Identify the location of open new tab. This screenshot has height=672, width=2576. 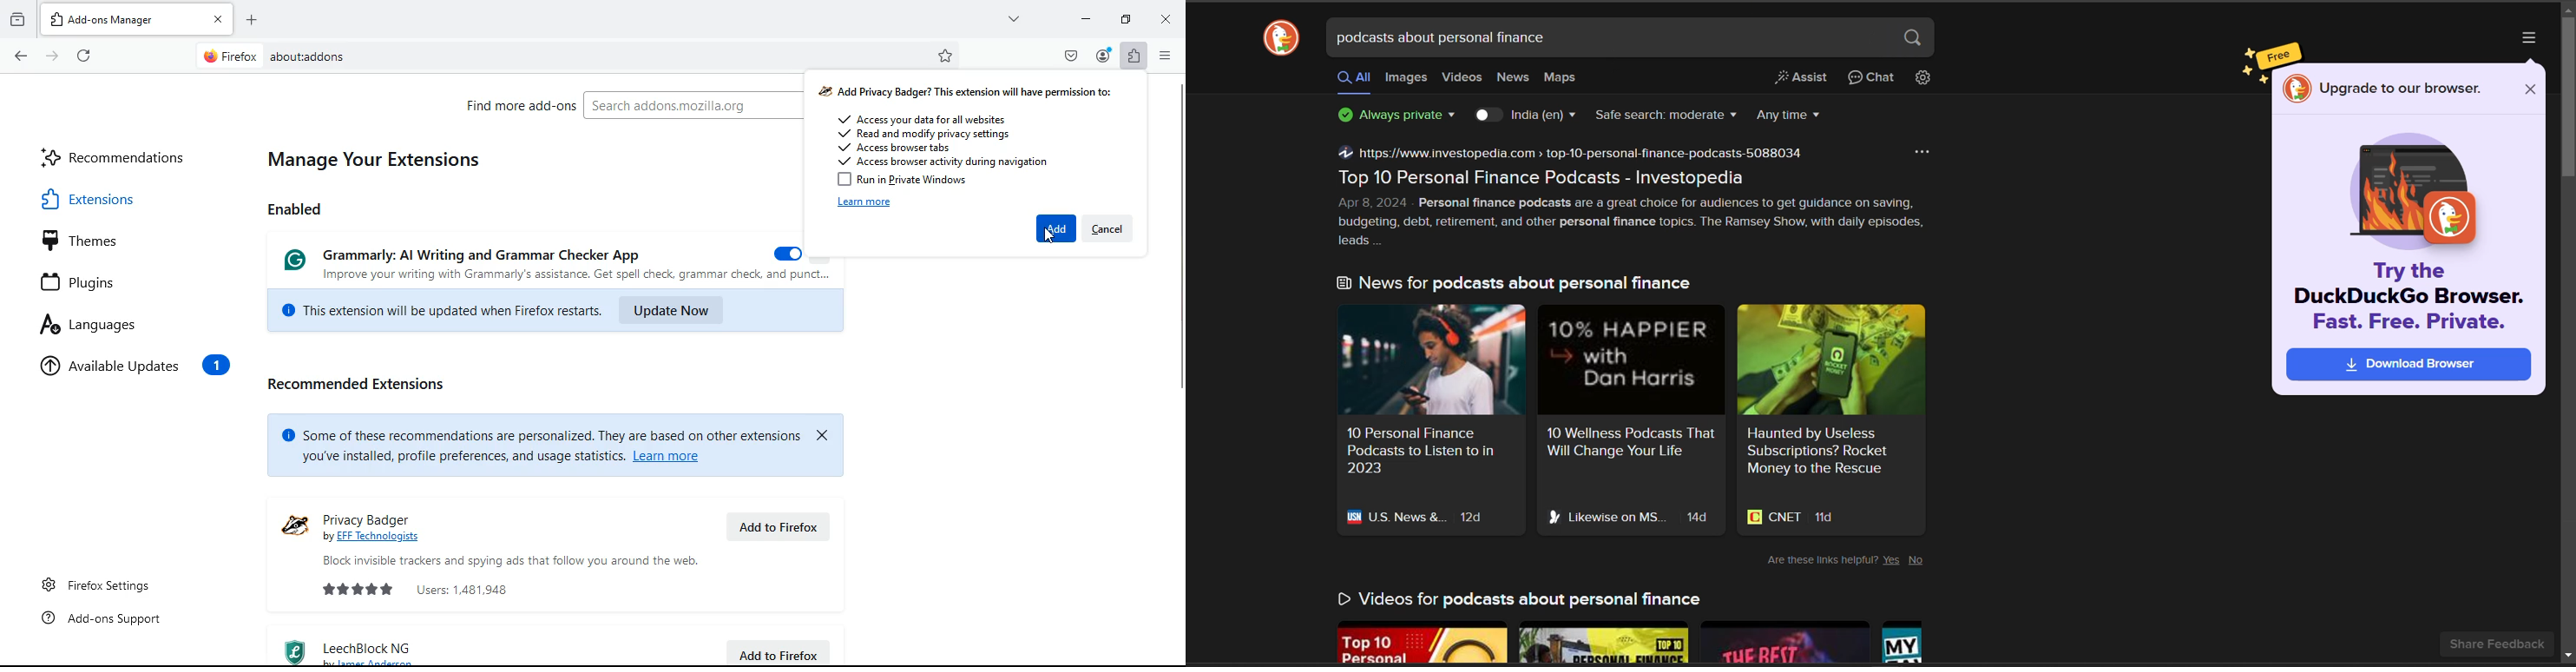
(252, 20).